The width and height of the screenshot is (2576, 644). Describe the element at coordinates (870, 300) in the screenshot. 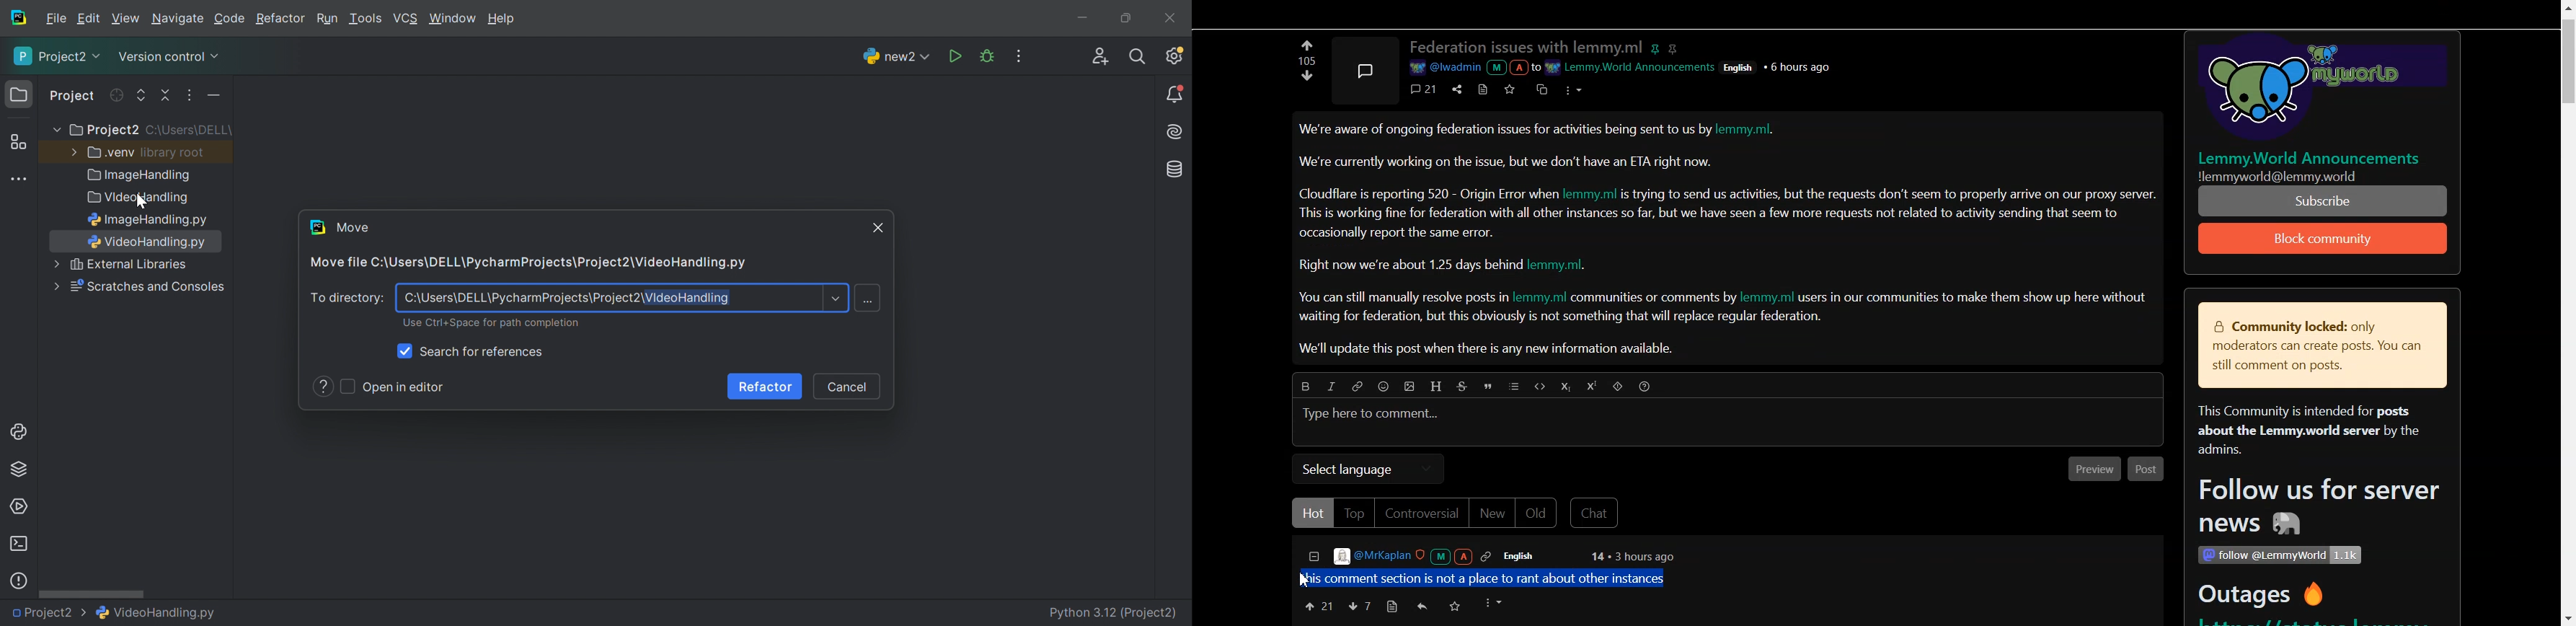

I see `Shift+Enter` at that location.